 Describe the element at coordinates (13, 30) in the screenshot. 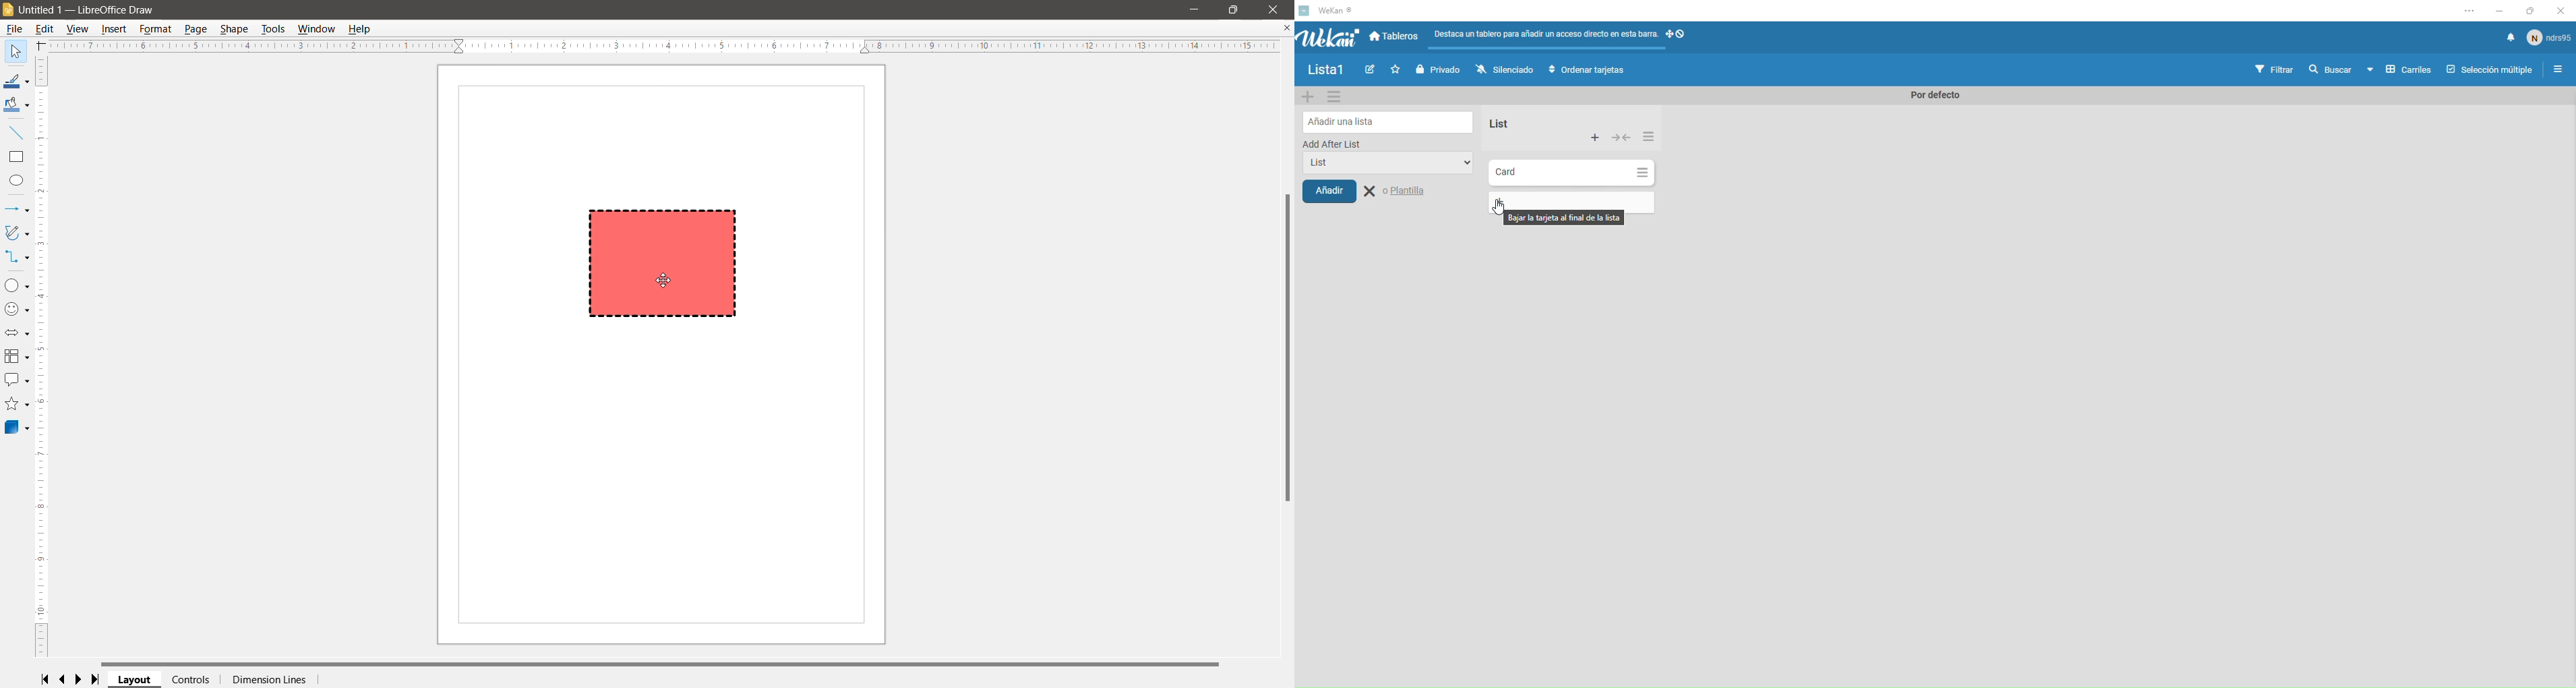

I see `File` at that location.